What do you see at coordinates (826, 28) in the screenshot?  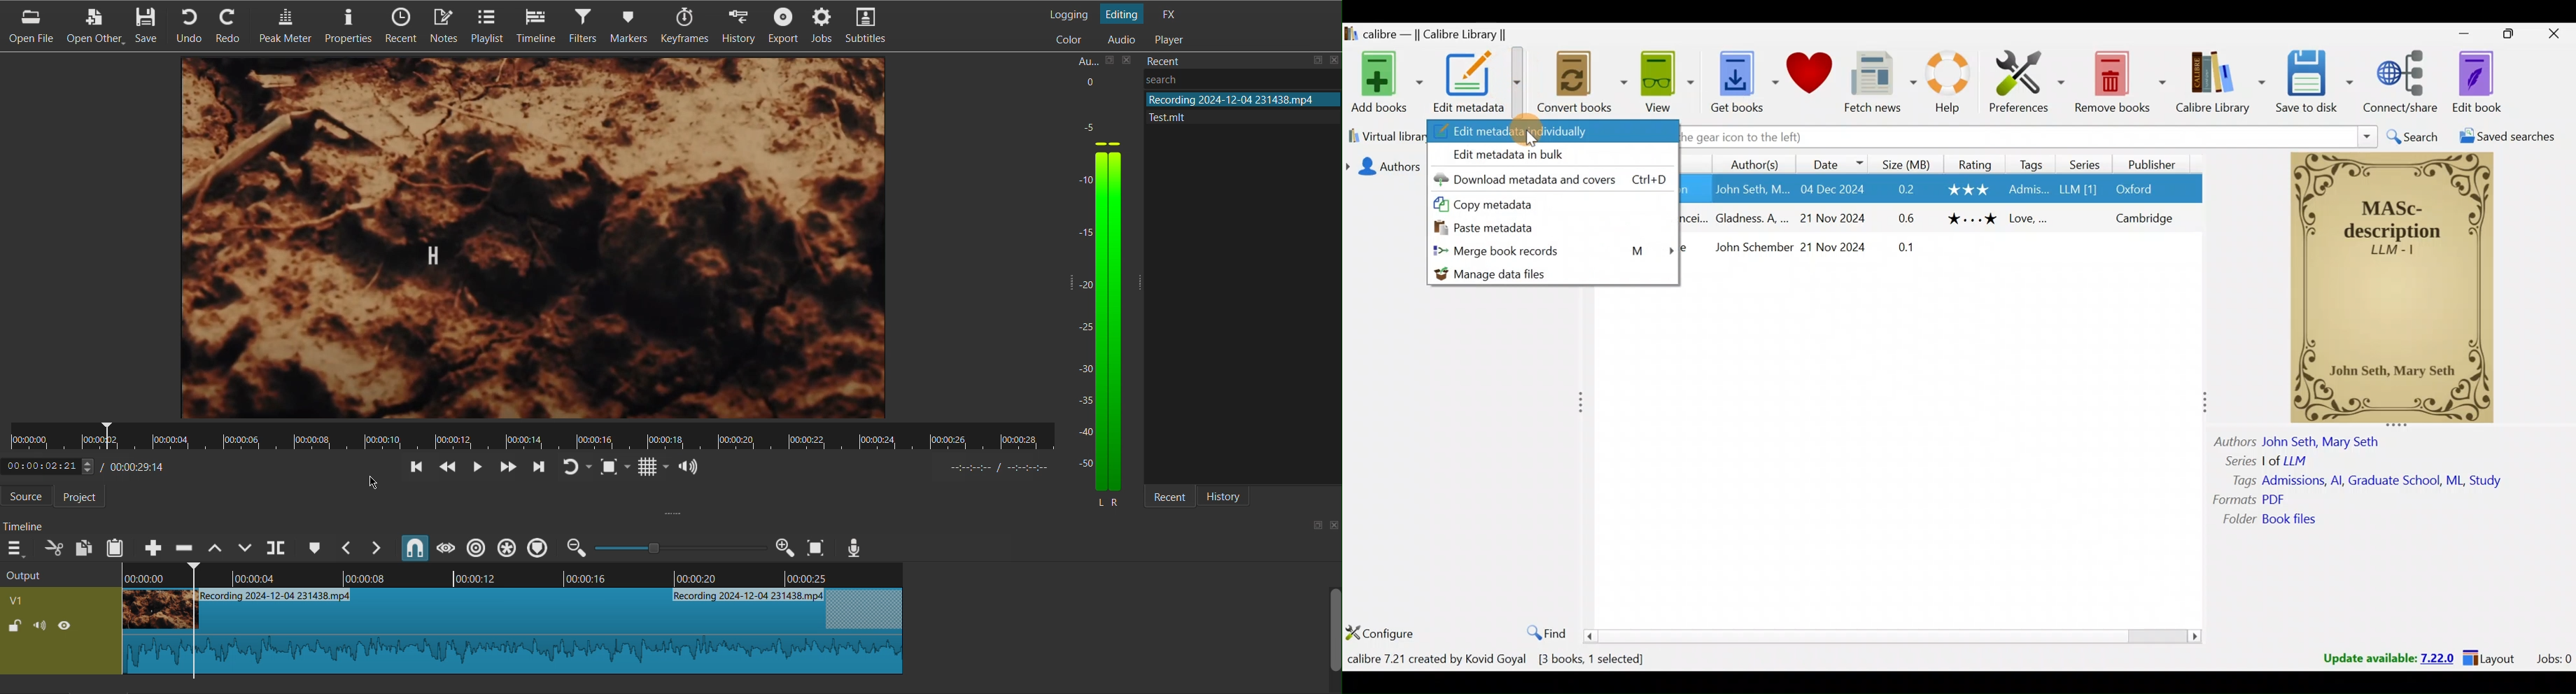 I see `Jobs` at bounding box center [826, 28].